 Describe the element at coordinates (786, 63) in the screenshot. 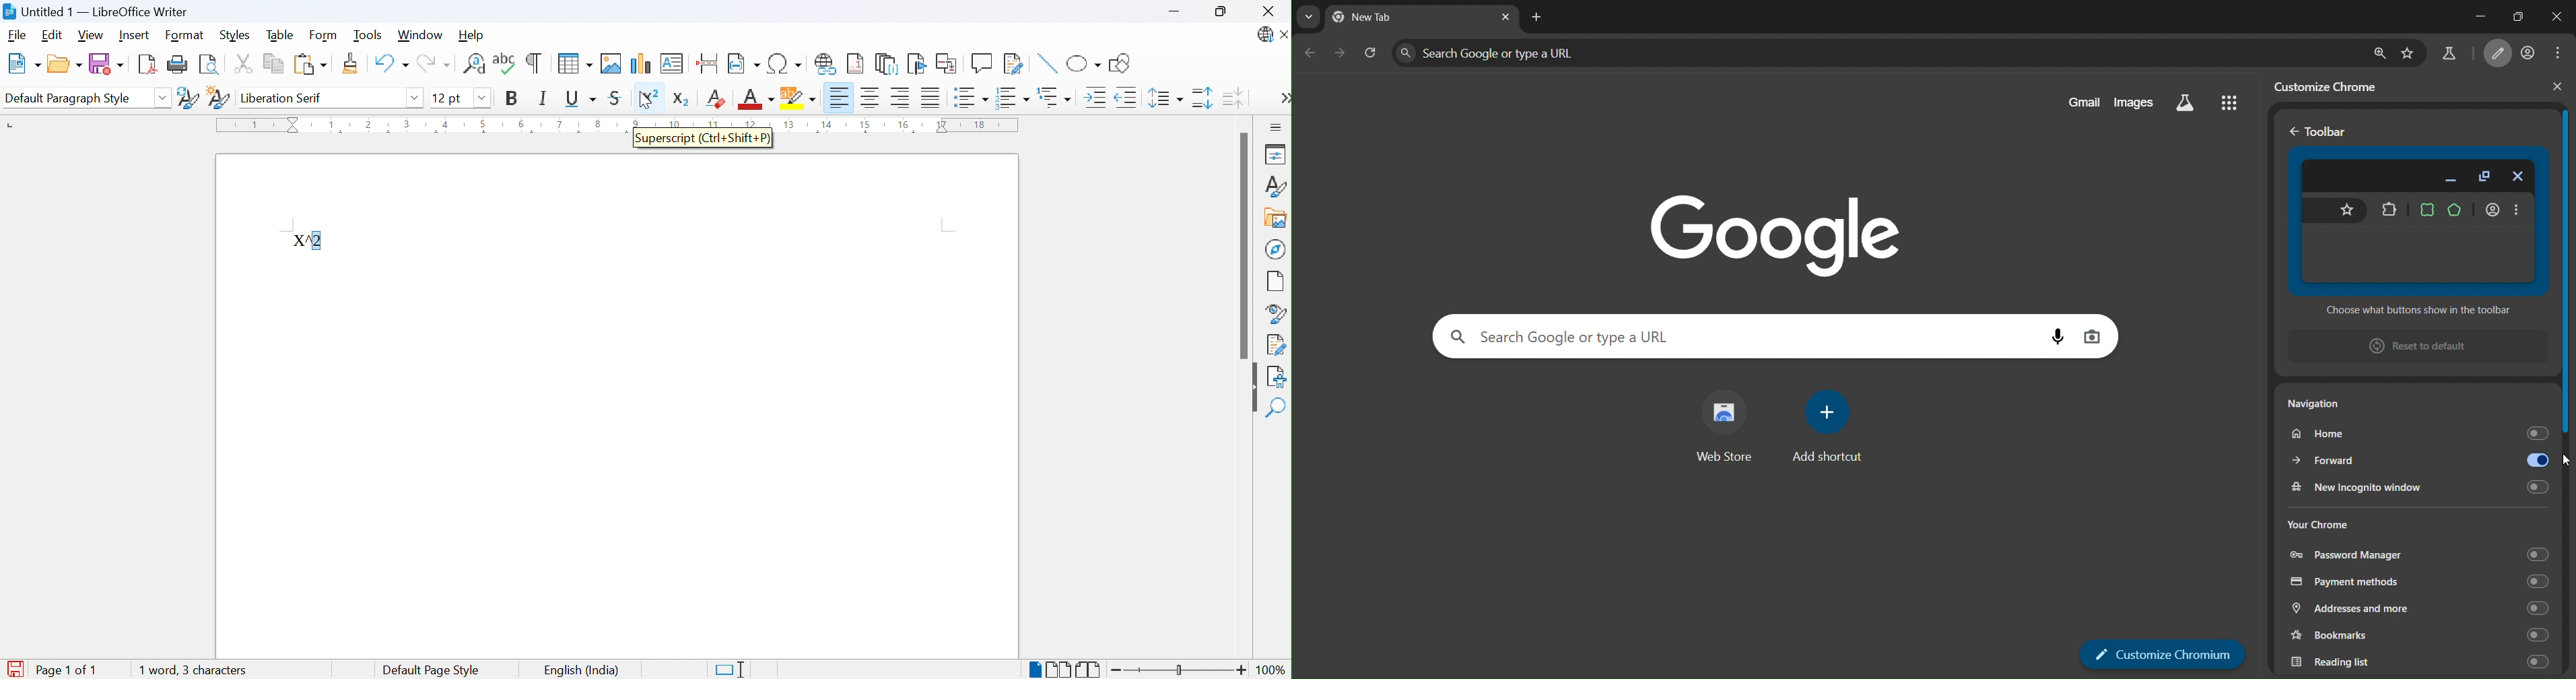

I see `Insert special characters` at that location.